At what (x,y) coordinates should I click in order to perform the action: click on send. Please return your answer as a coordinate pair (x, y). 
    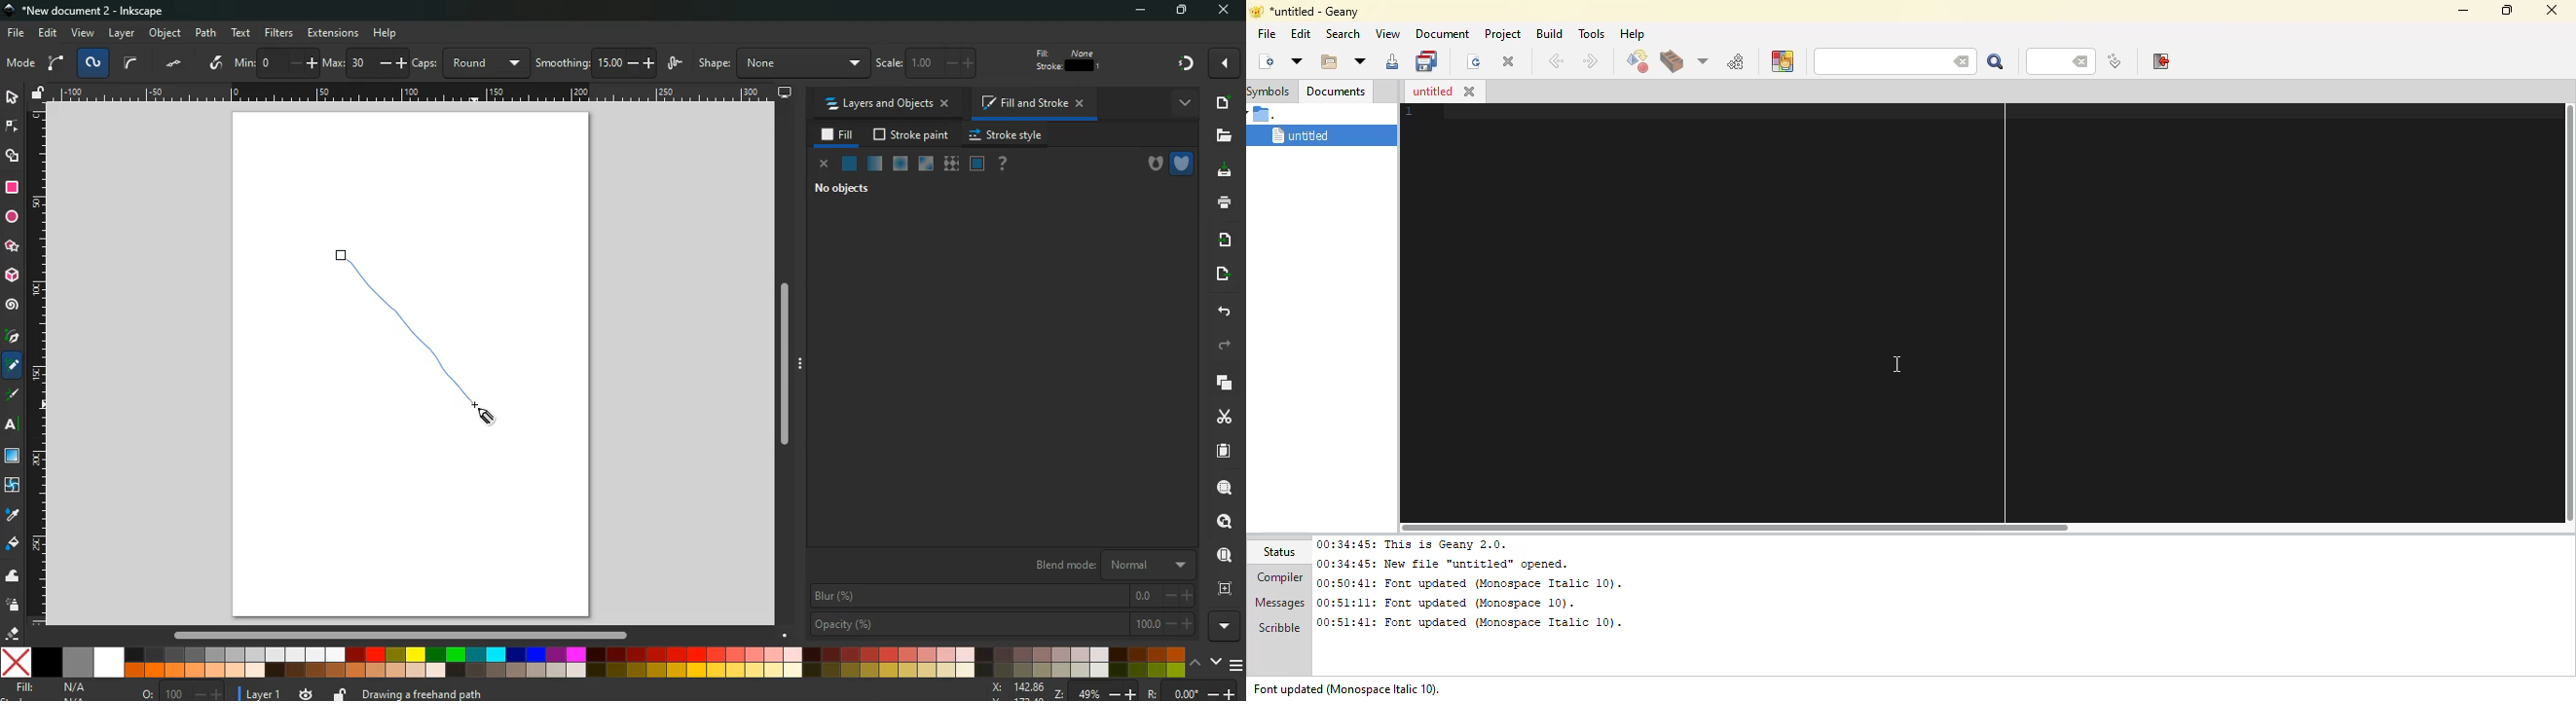
    Looking at the image, I should click on (1225, 270).